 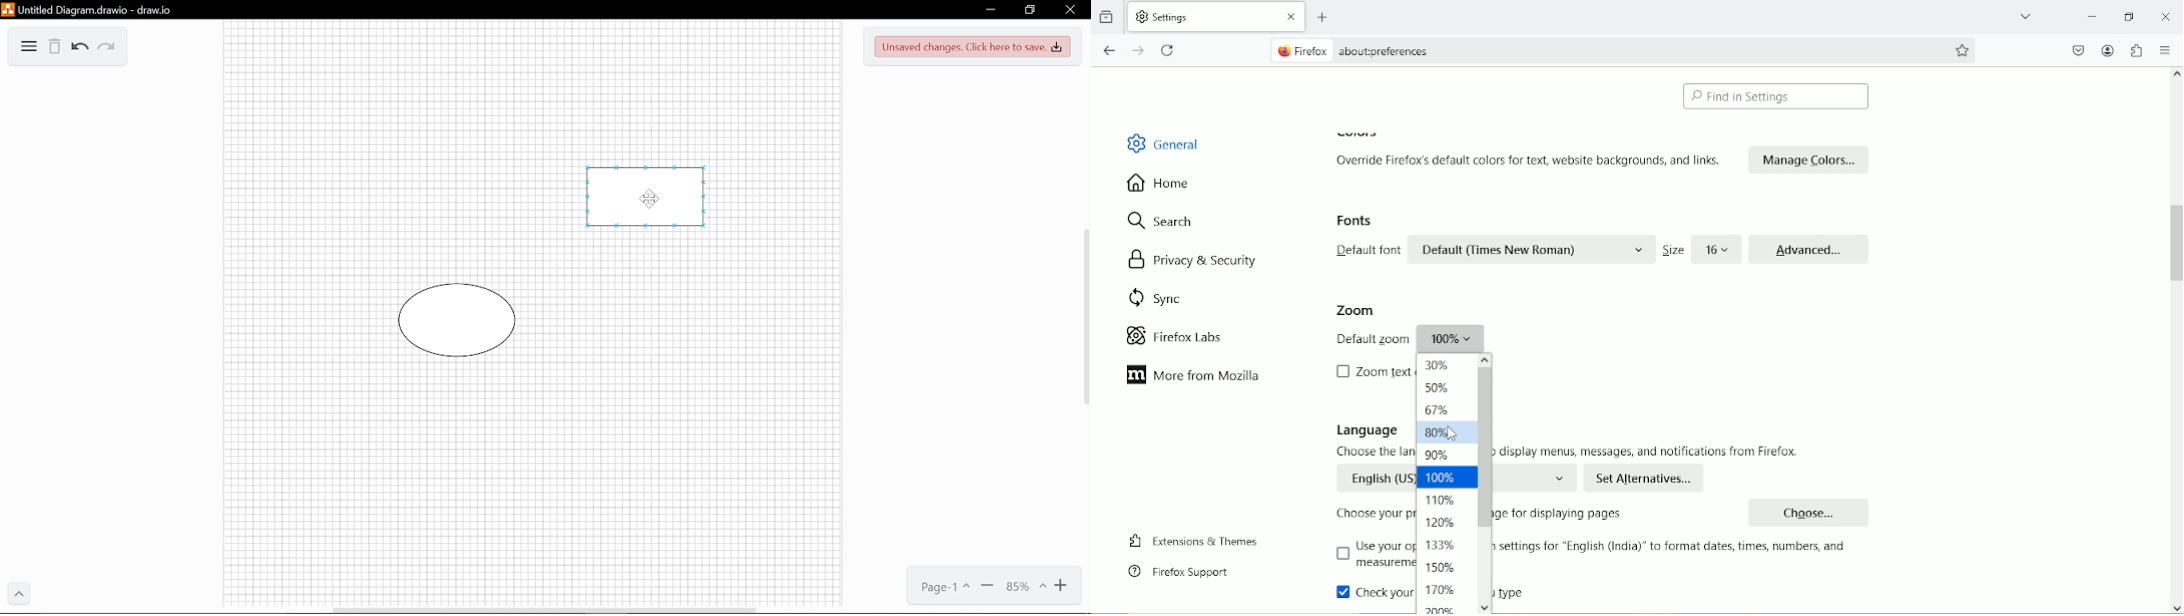 What do you see at coordinates (106, 49) in the screenshot?
I see `Redo` at bounding box center [106, 49].